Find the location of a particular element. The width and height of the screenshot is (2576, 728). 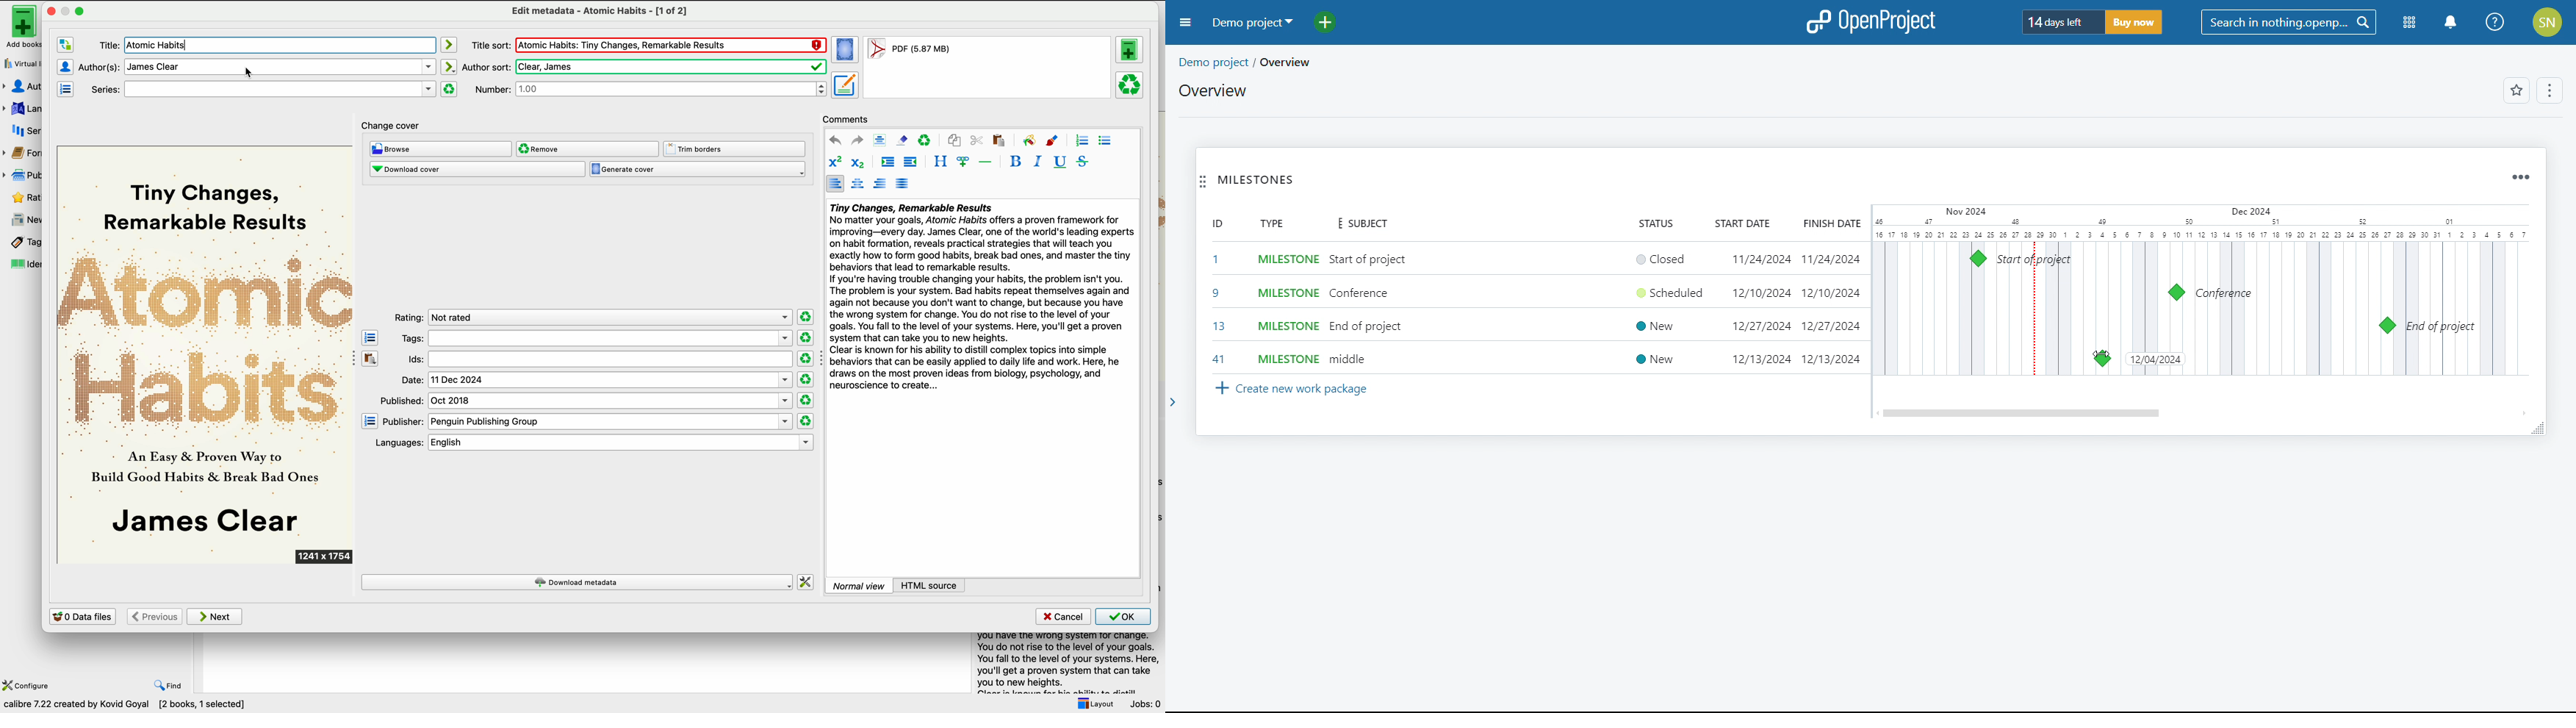

next button is located at coordinates (215, 617).